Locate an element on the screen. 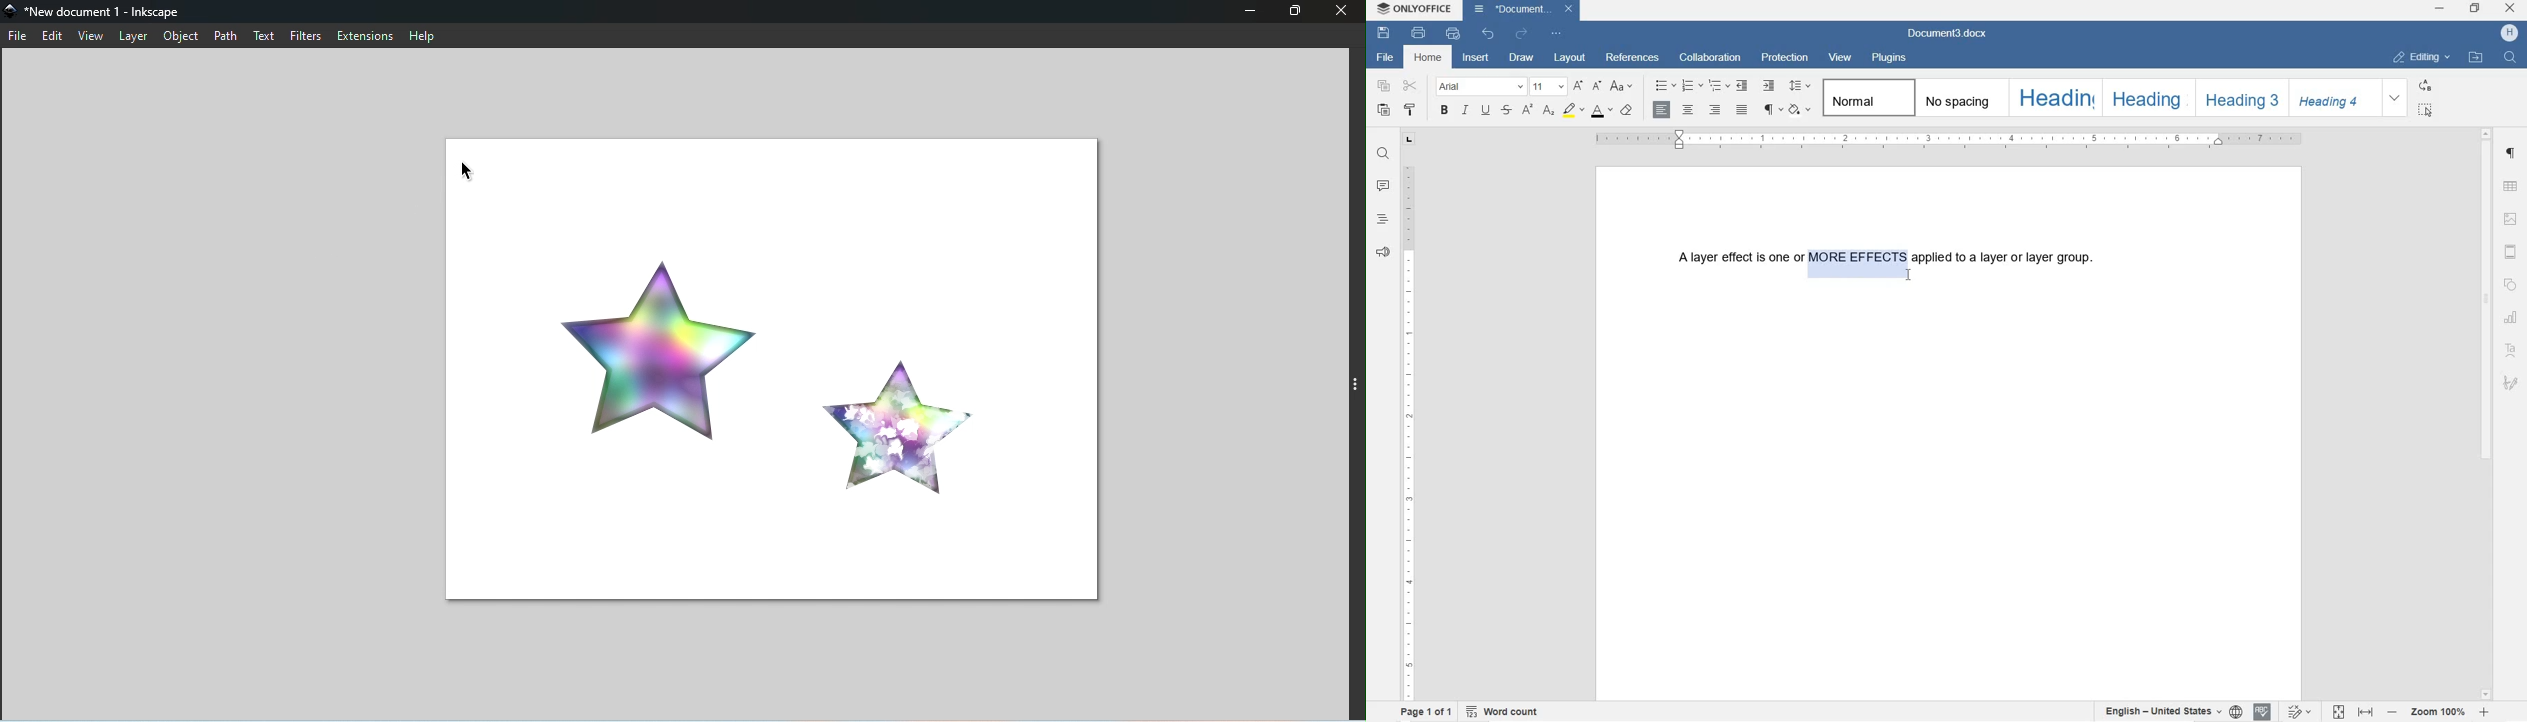 The height and width of the screenshot is (728, 2548). document3.docx is located at coordinates (1950, 34).